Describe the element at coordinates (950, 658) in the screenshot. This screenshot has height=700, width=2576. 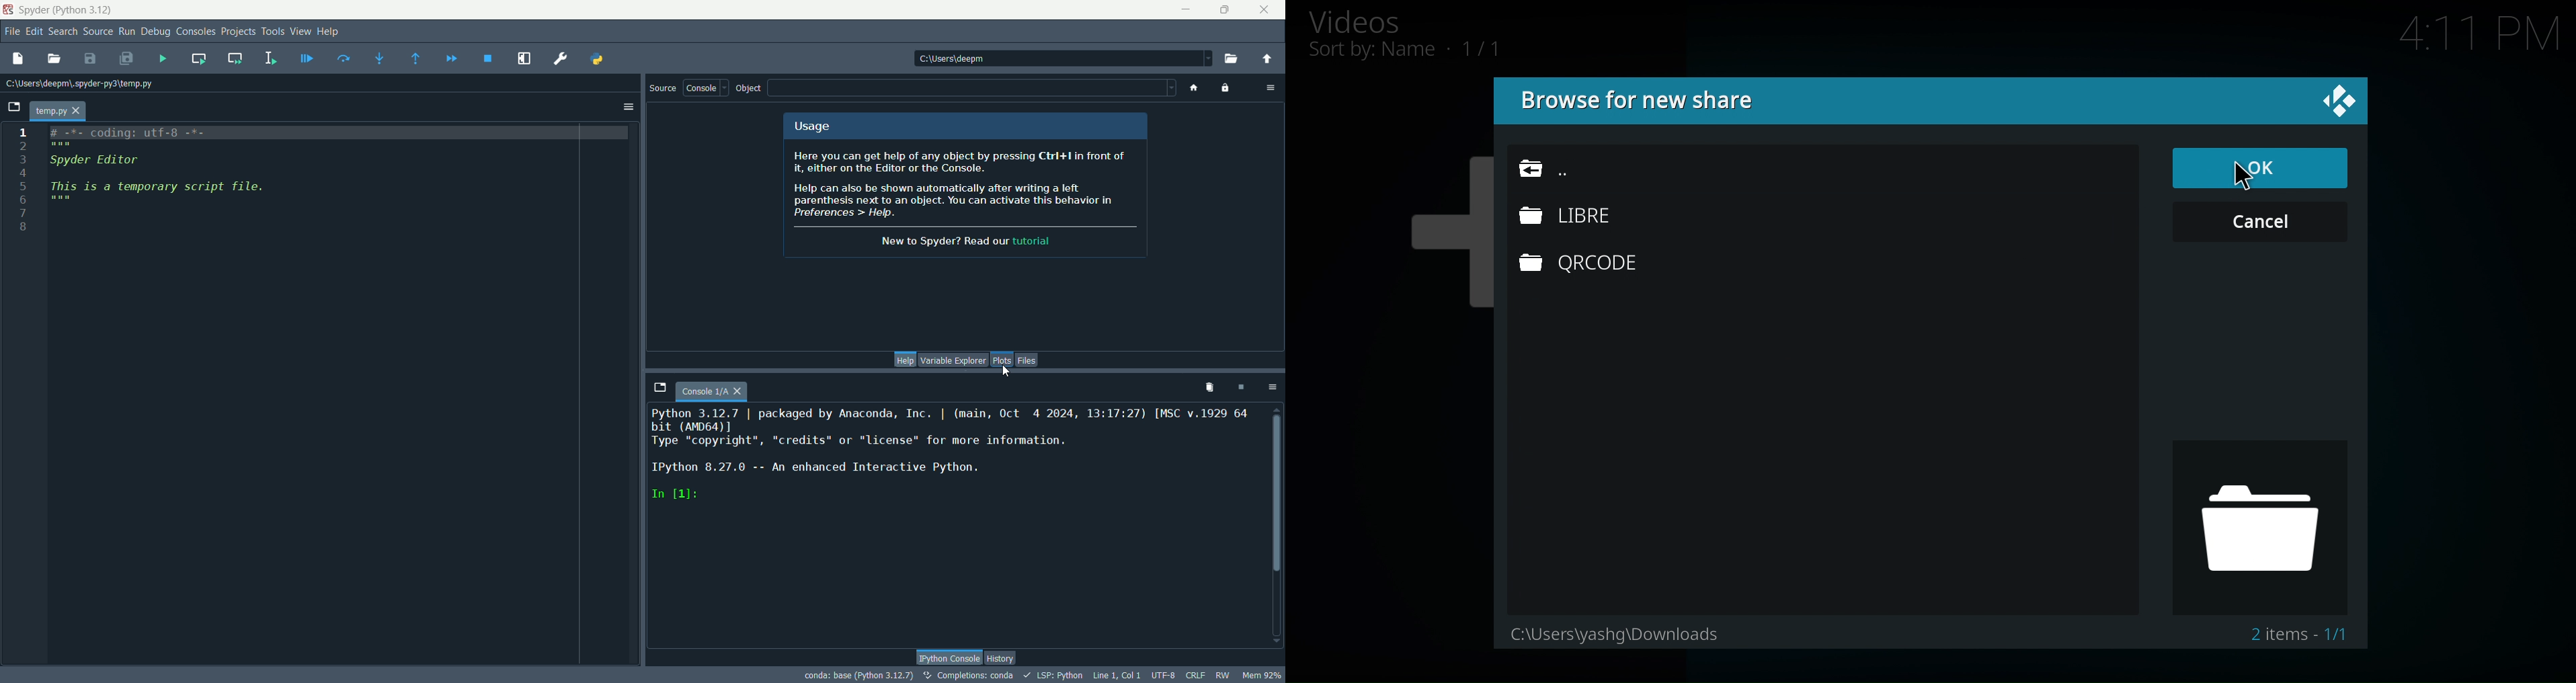
I see `IPython console` at that location.